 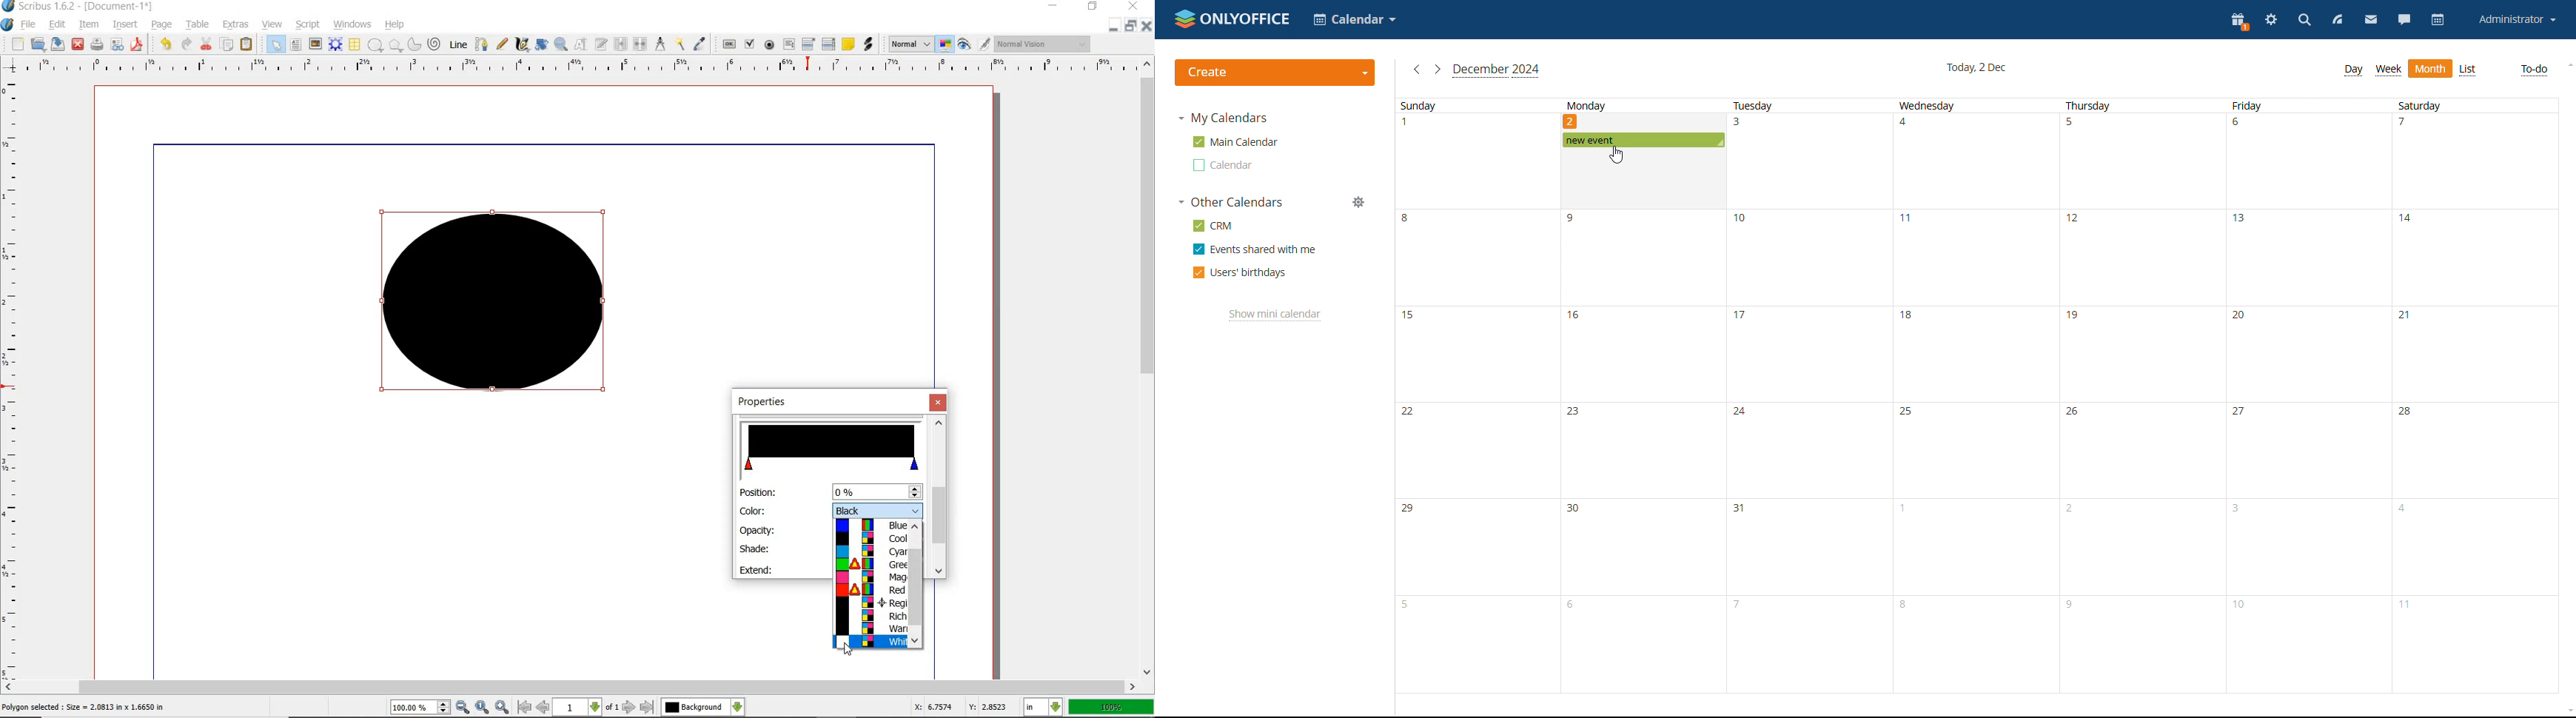 What do you see at coordinates (166, 44) in the screenshot?
I see `UNDO` at bounding box center [166, 44].